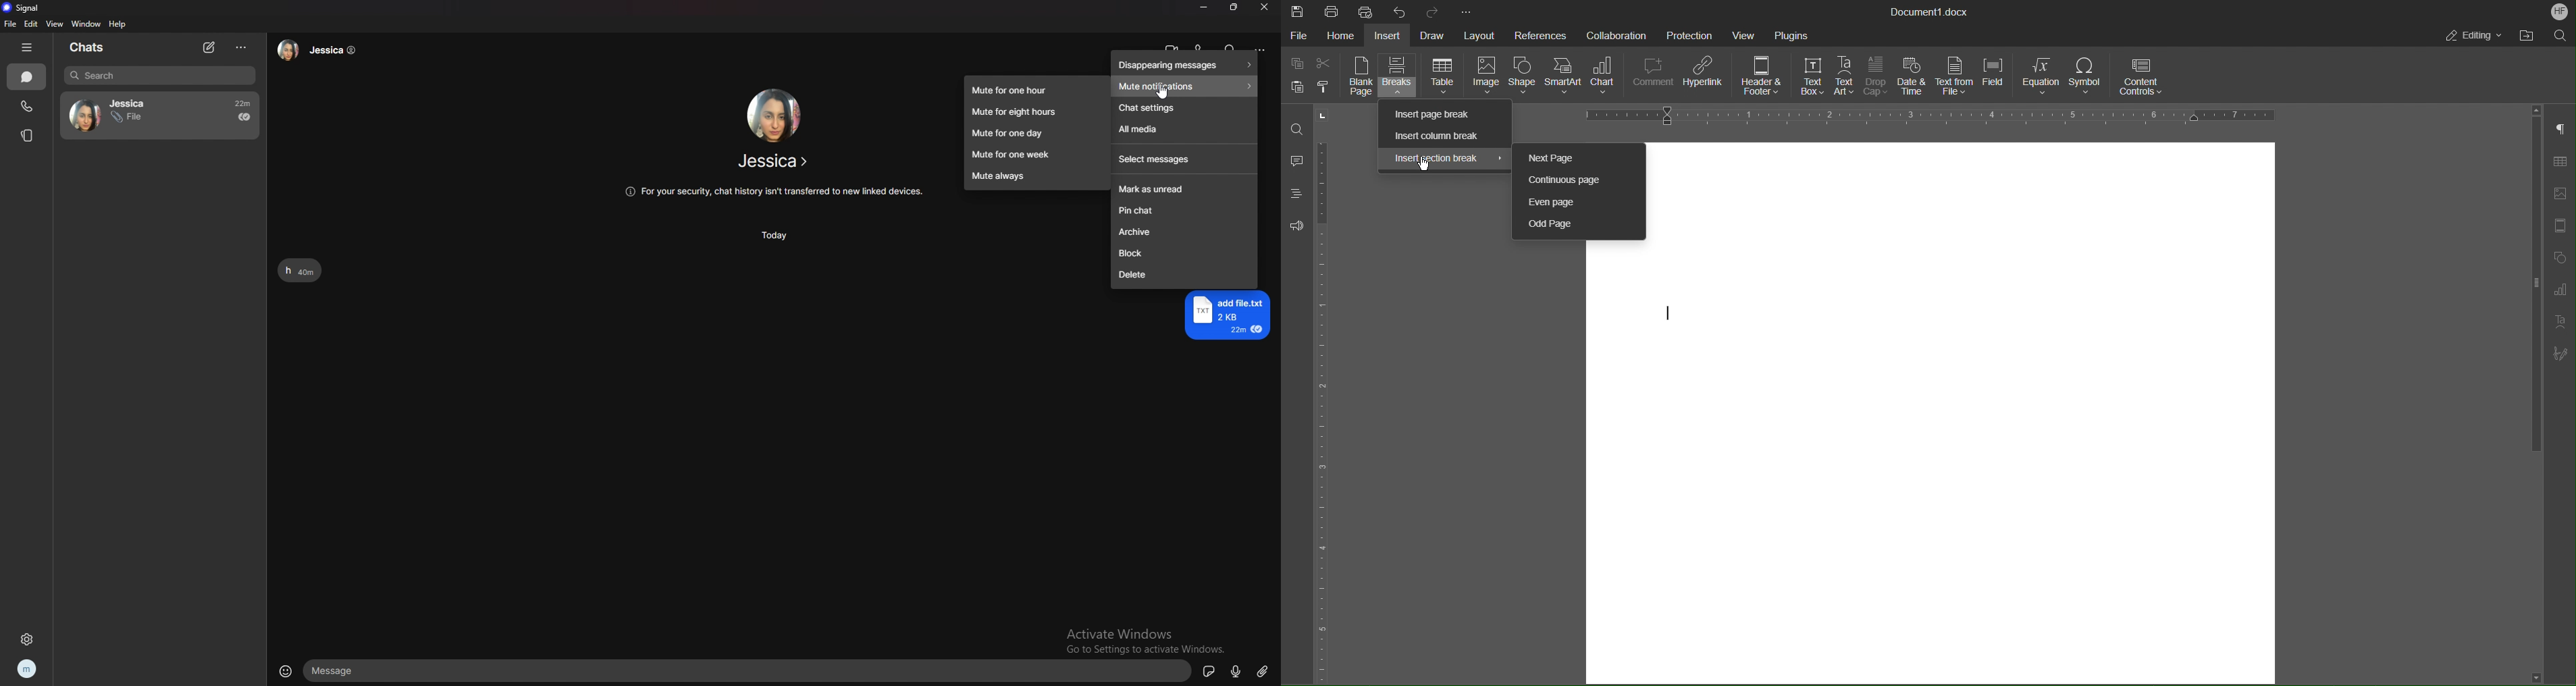 Image resolution: width=2576 pixels, height=700 pixels. Describe the element at coordinates (1876, 77) in the screenshot. I see `Drop Cap` at that location.